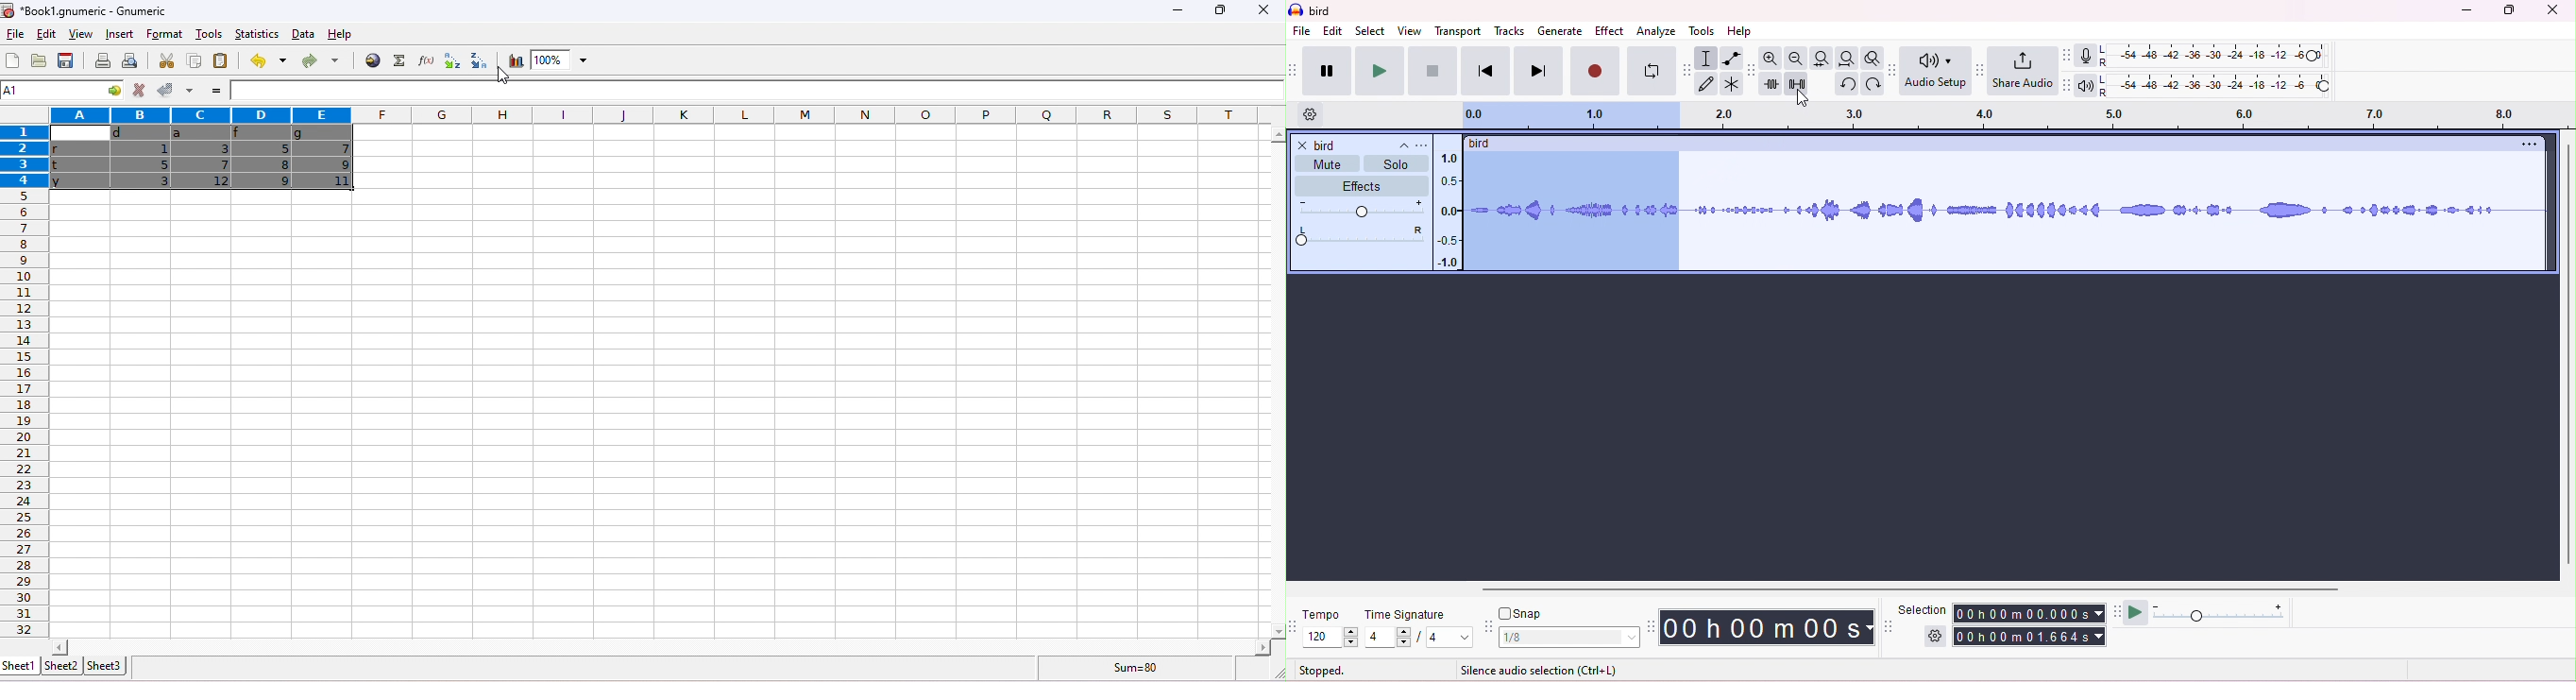  What do you see at coordinates (1331, 639) in the screenshot?
I see `select tempo` at bounding box center [1331, 639].